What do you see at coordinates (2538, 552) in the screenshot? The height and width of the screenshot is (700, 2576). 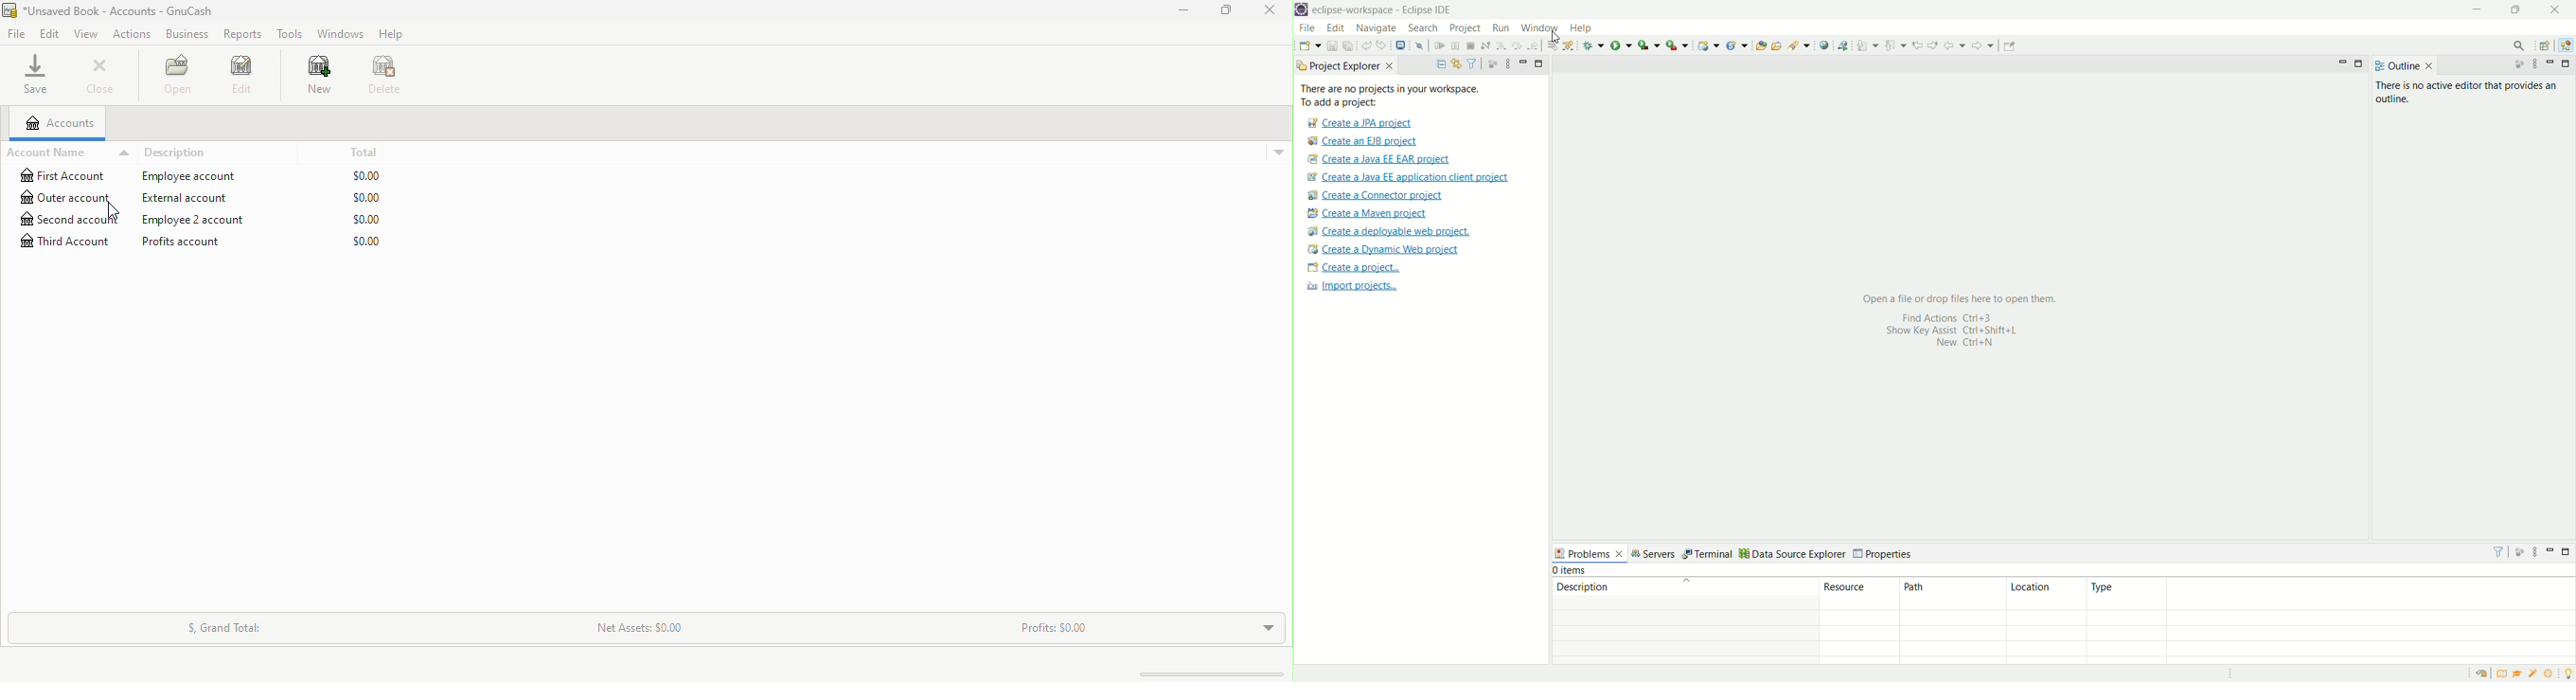 I see `view menu` at bounding box center [2538, 552].